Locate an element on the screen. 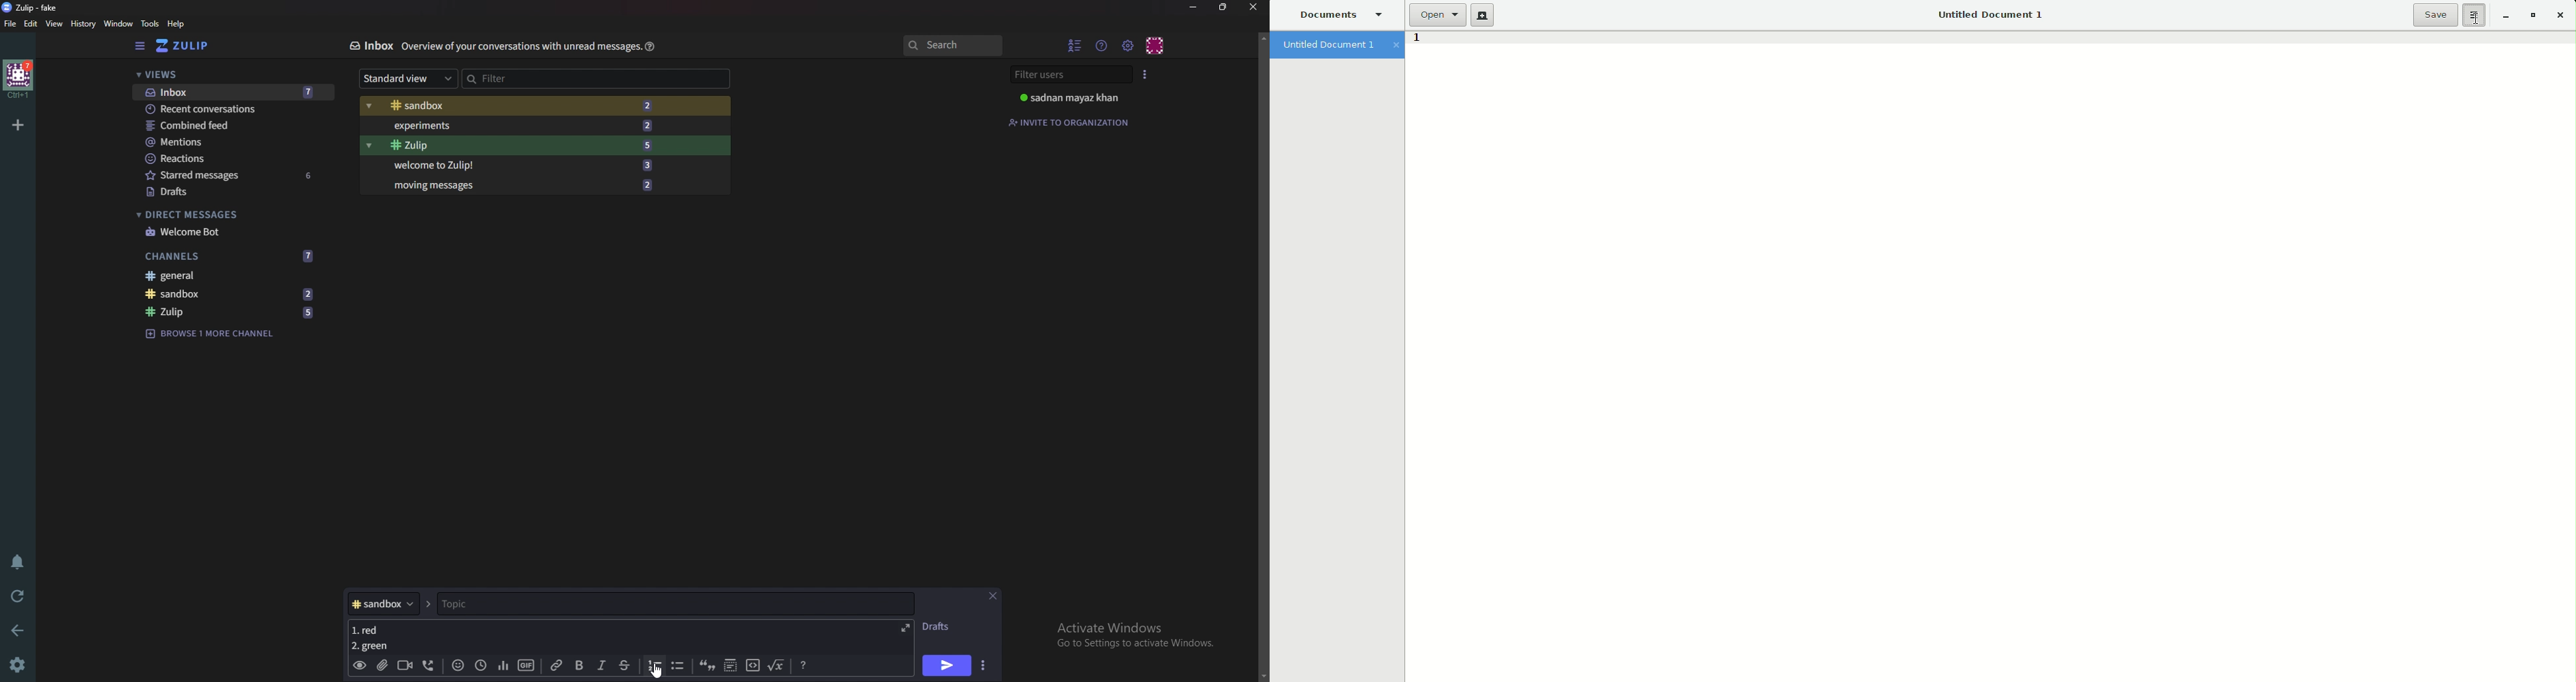  Window is located at coordinates (116, 23).